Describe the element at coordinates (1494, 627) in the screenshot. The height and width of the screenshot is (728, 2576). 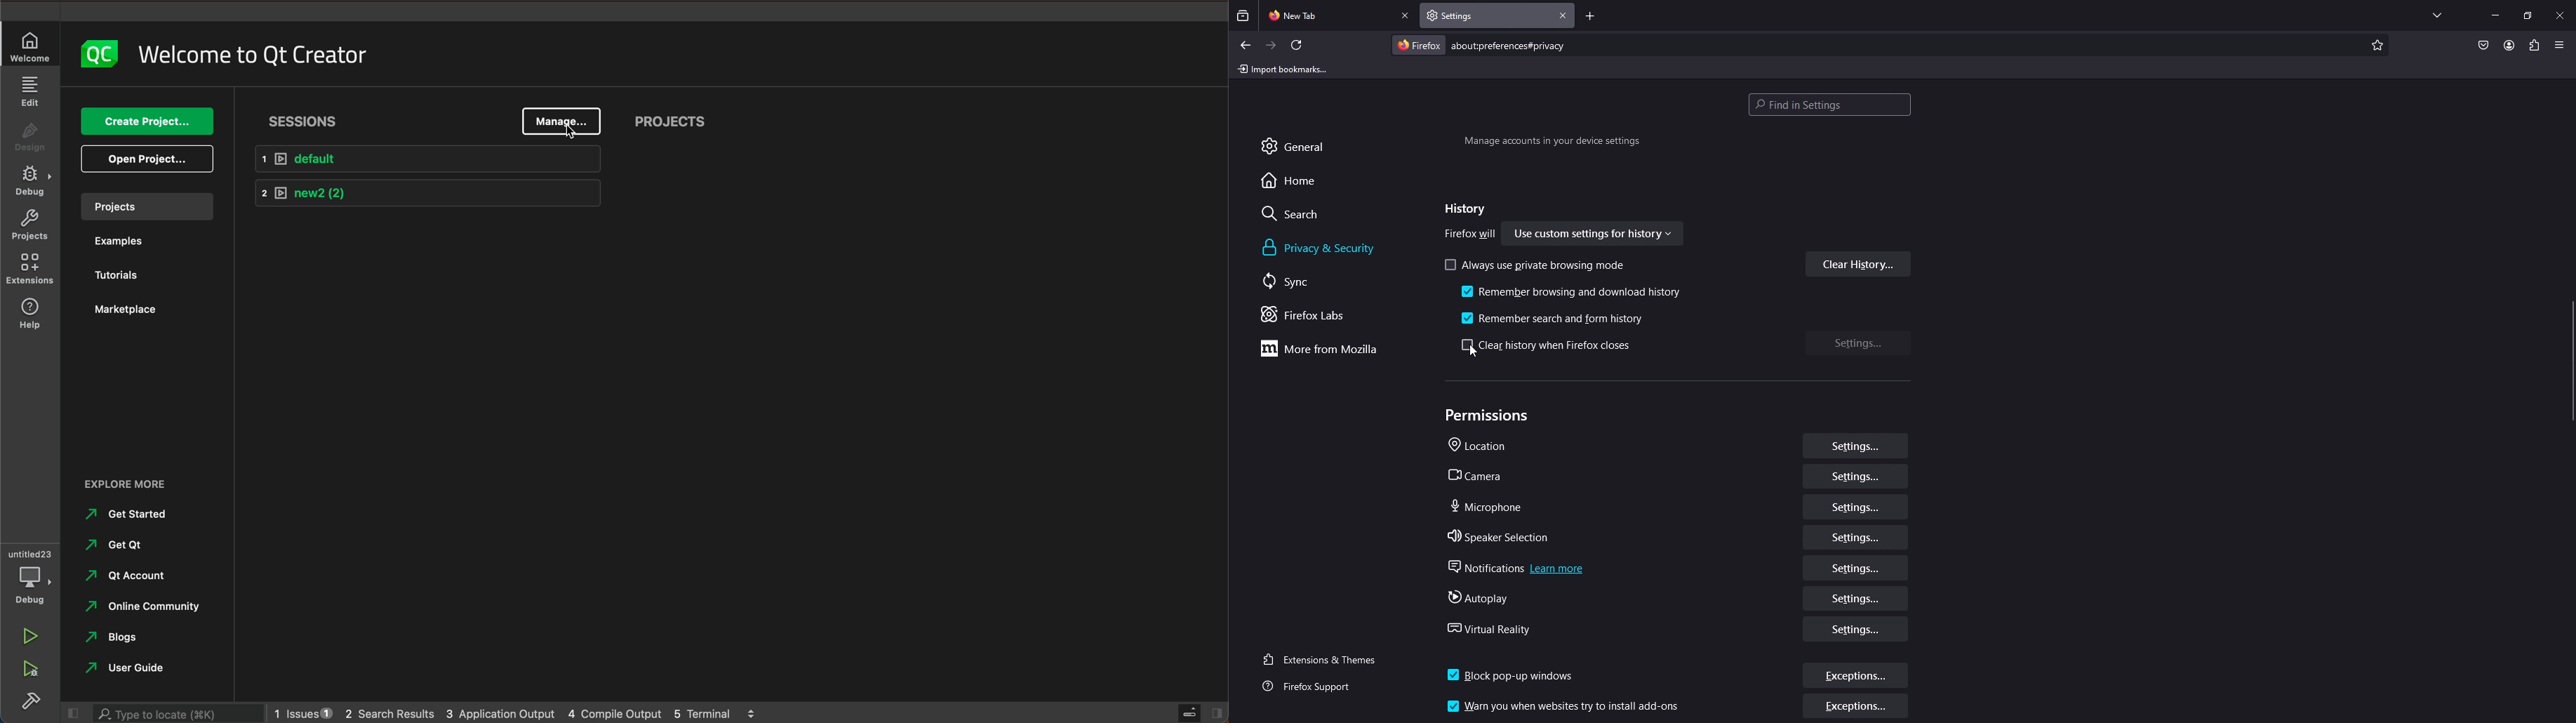
I see `virtual reality` at that location.